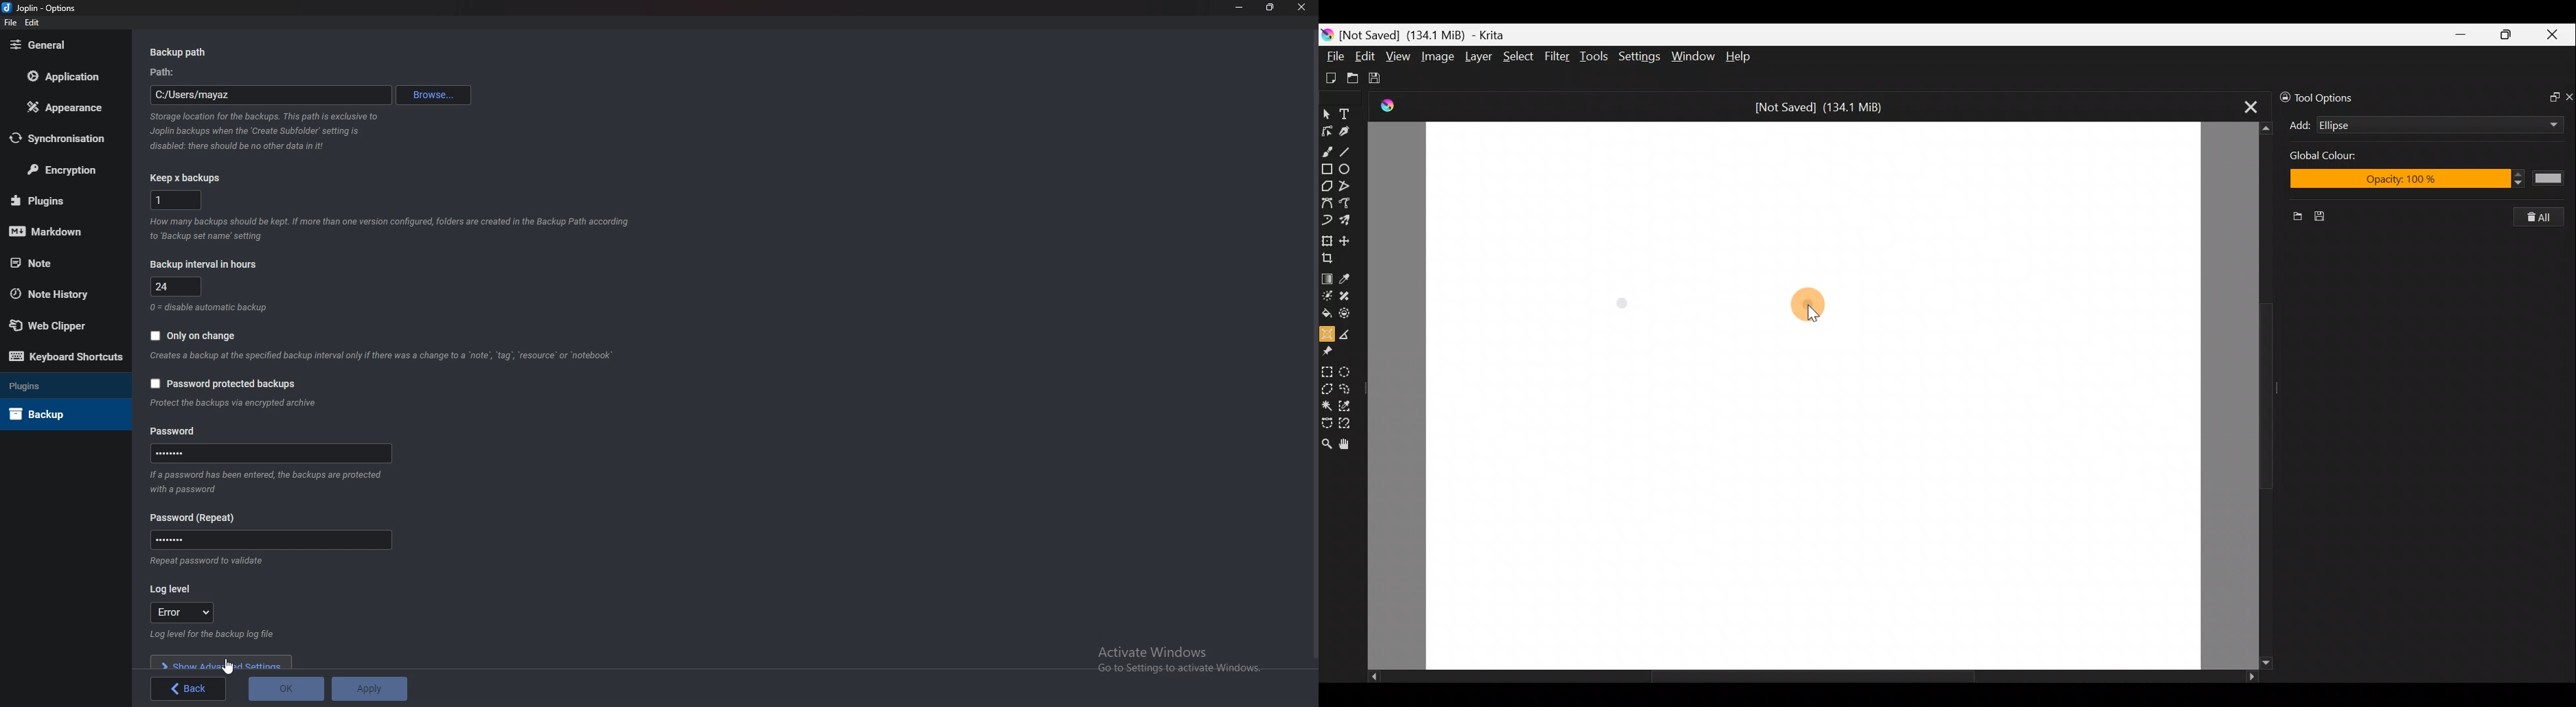 This screenshot has height=728, width=2576. Describe the element at coordinates (1326, 34) in the screenshot. I see `Krita logo` at that location.